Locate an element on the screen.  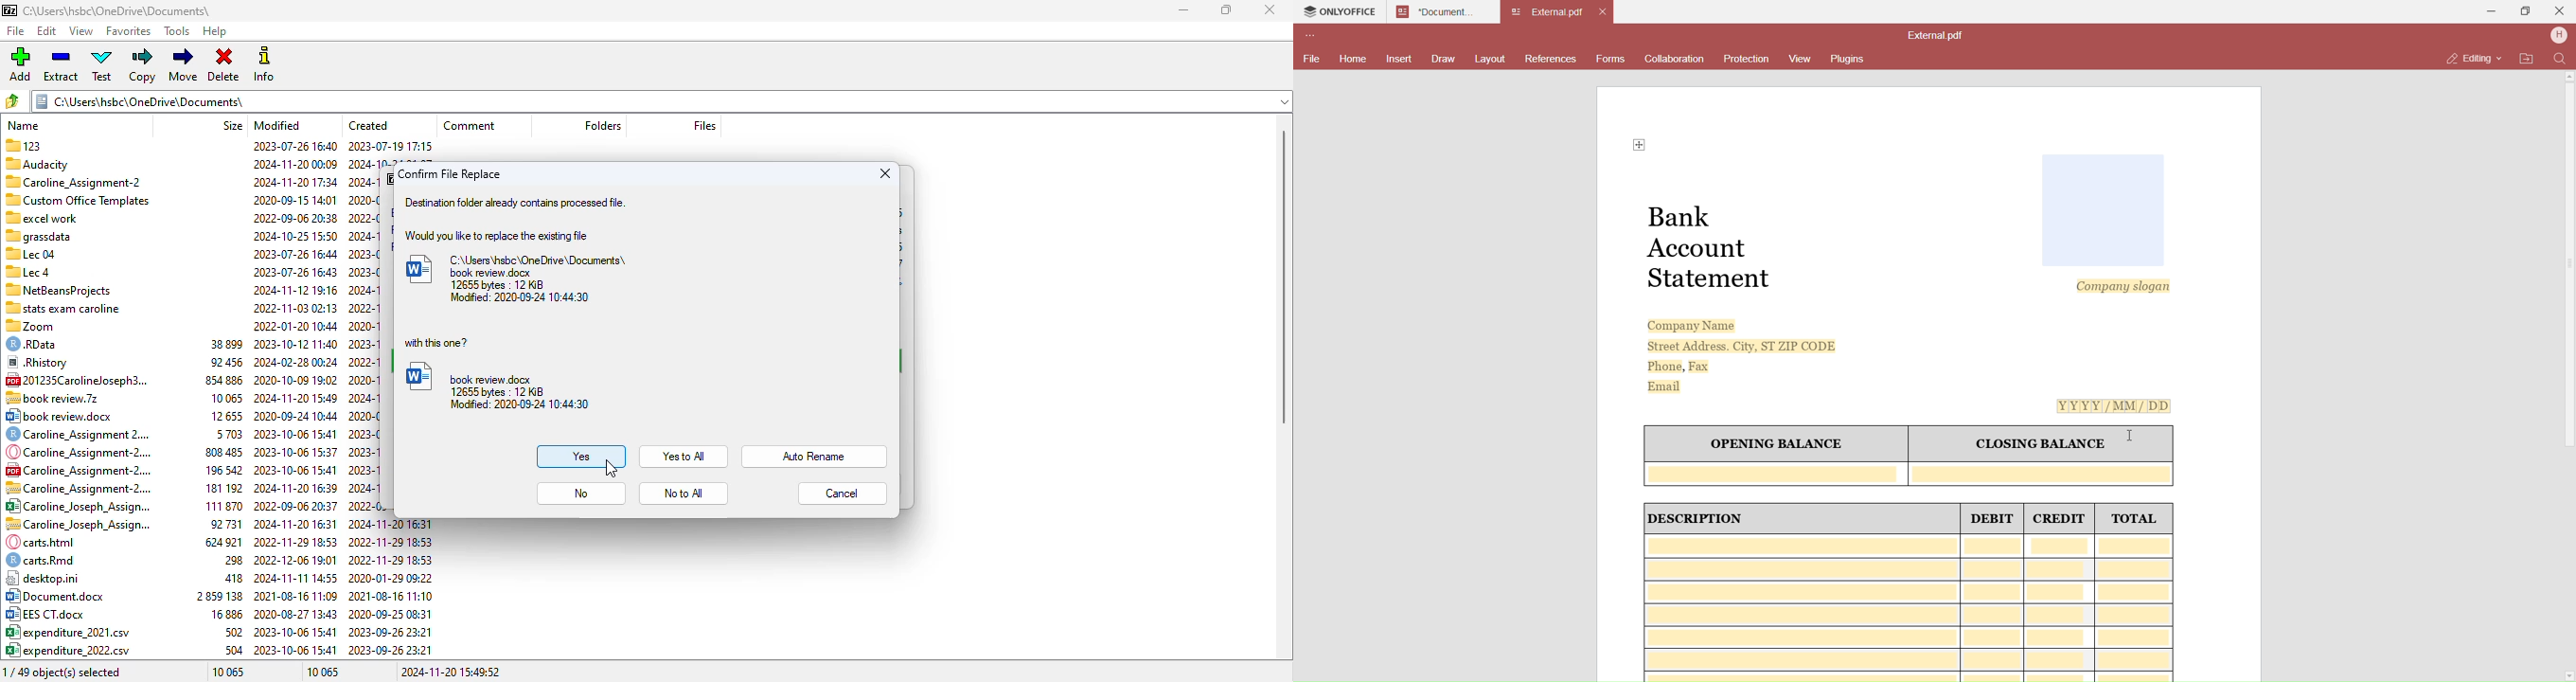
document title is located at coordinates (1937, 36).